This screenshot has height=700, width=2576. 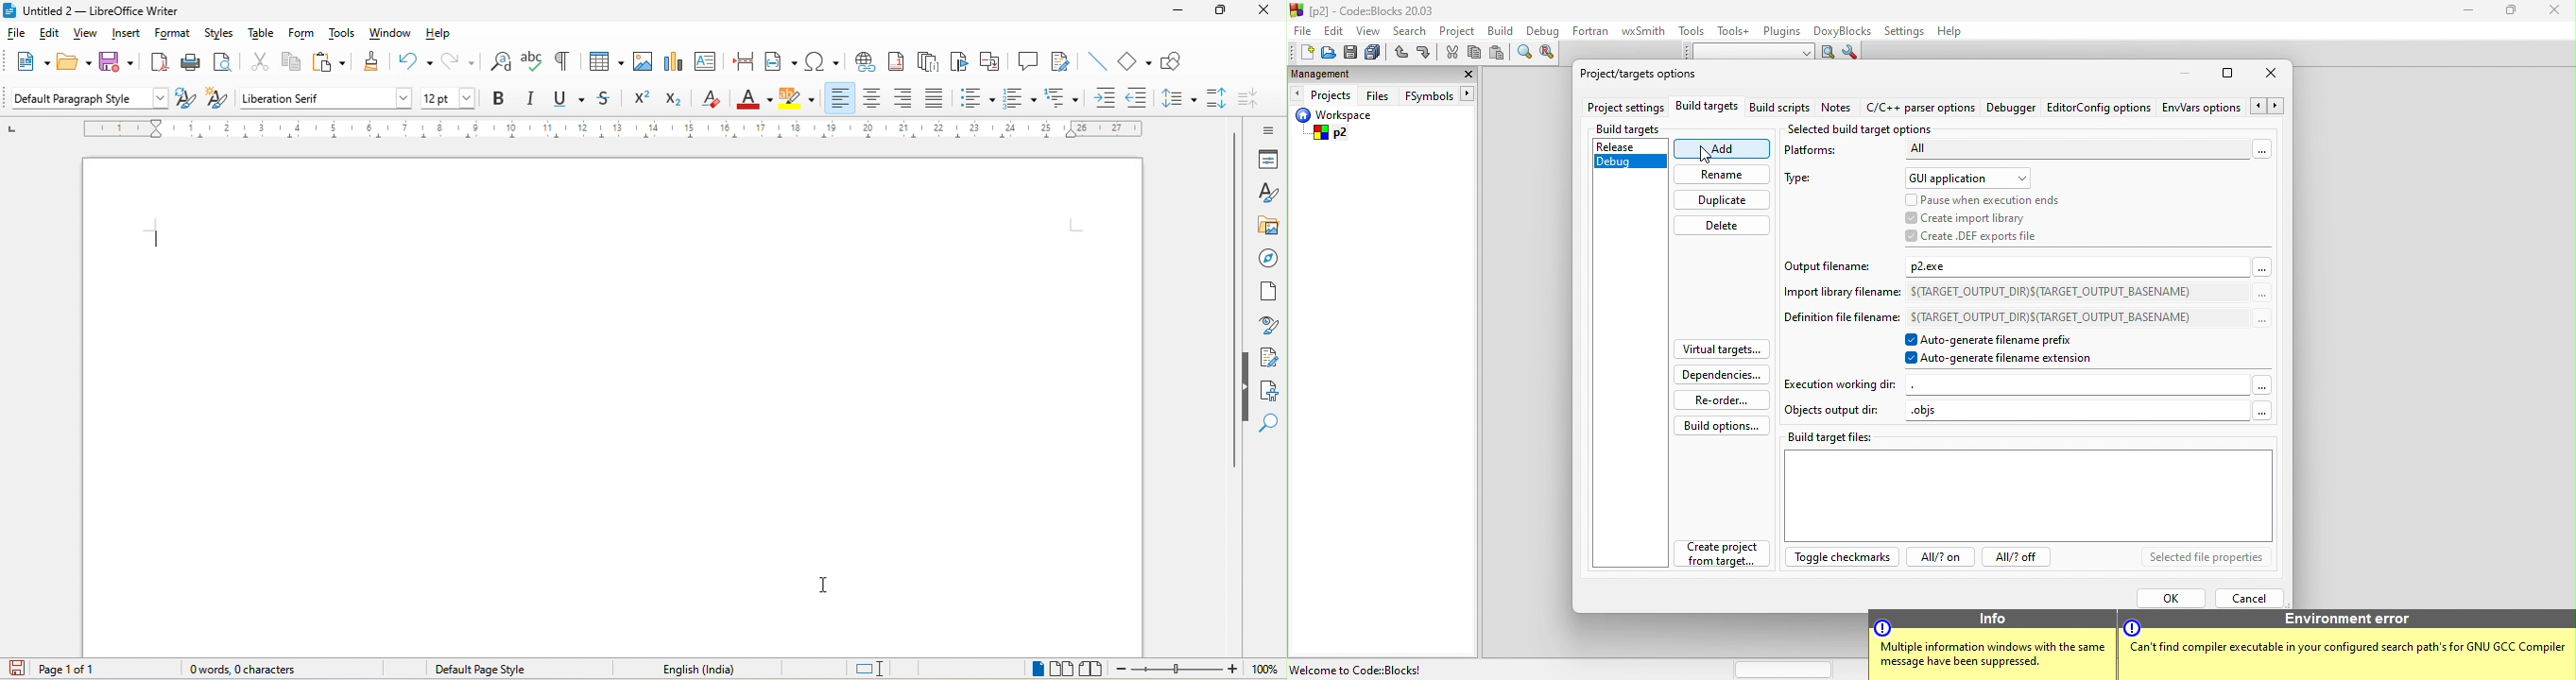 I want to click on window, so click(x=392, y=34).